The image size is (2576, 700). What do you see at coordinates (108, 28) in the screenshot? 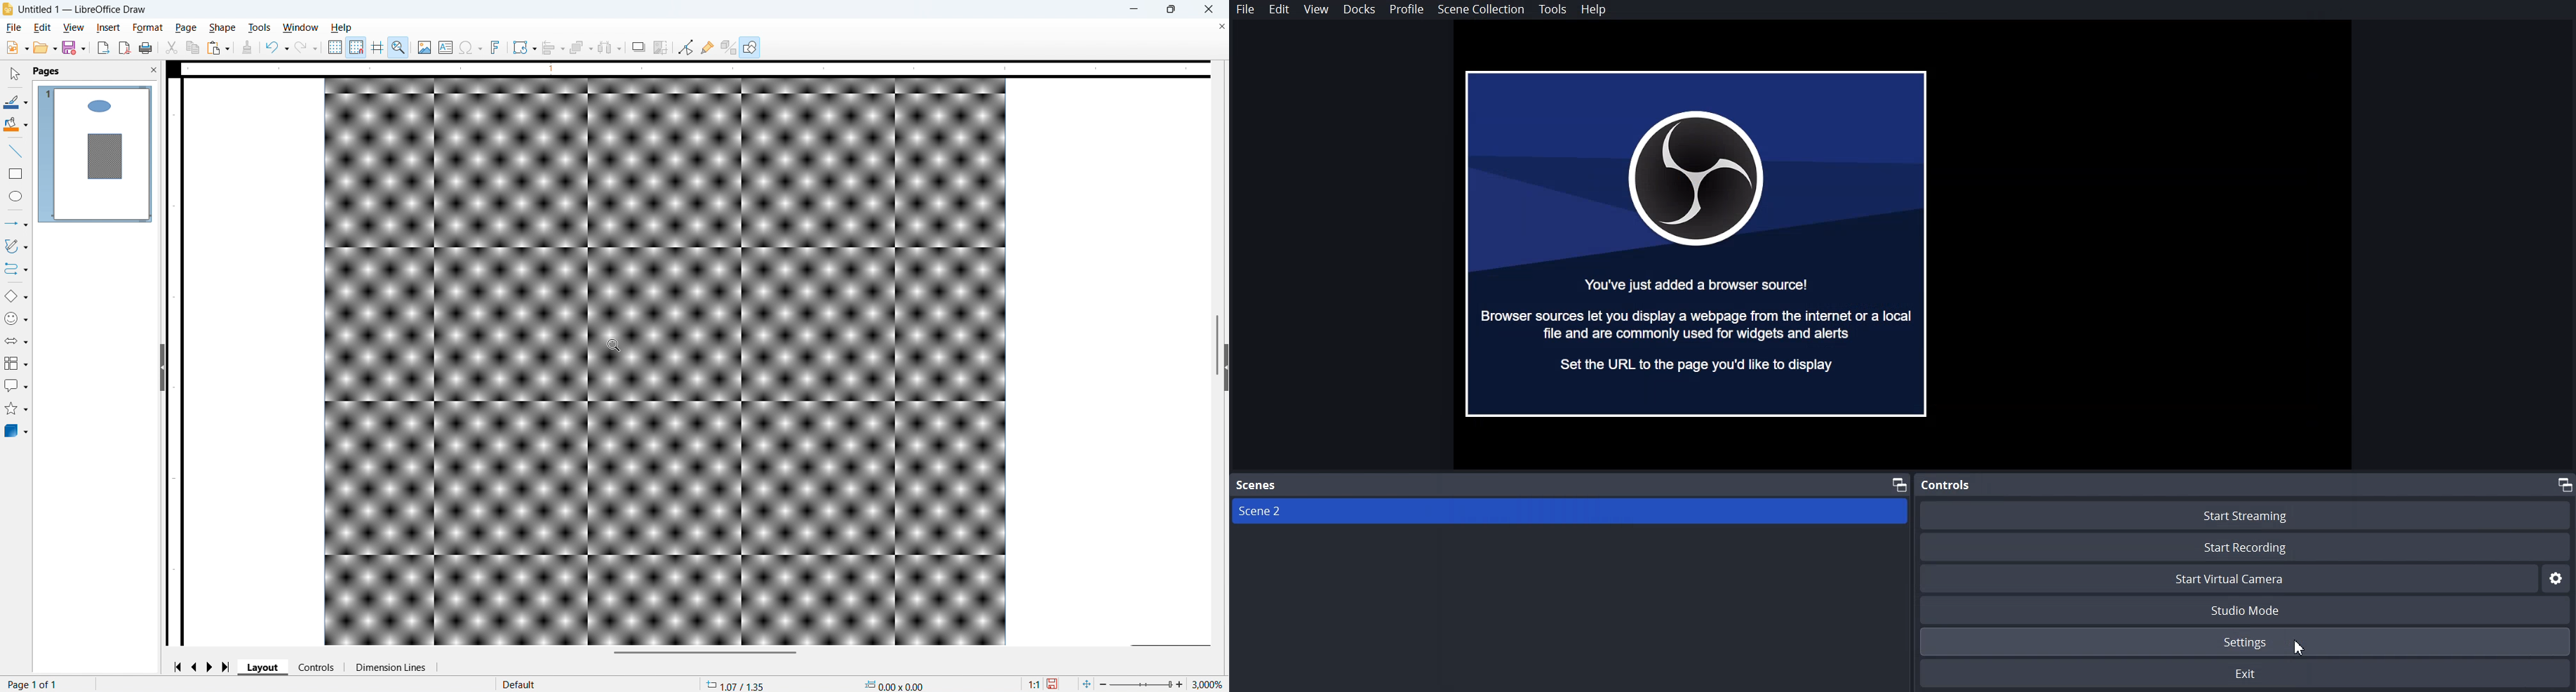
I see `Insert ` at bounding box center [108, 28].